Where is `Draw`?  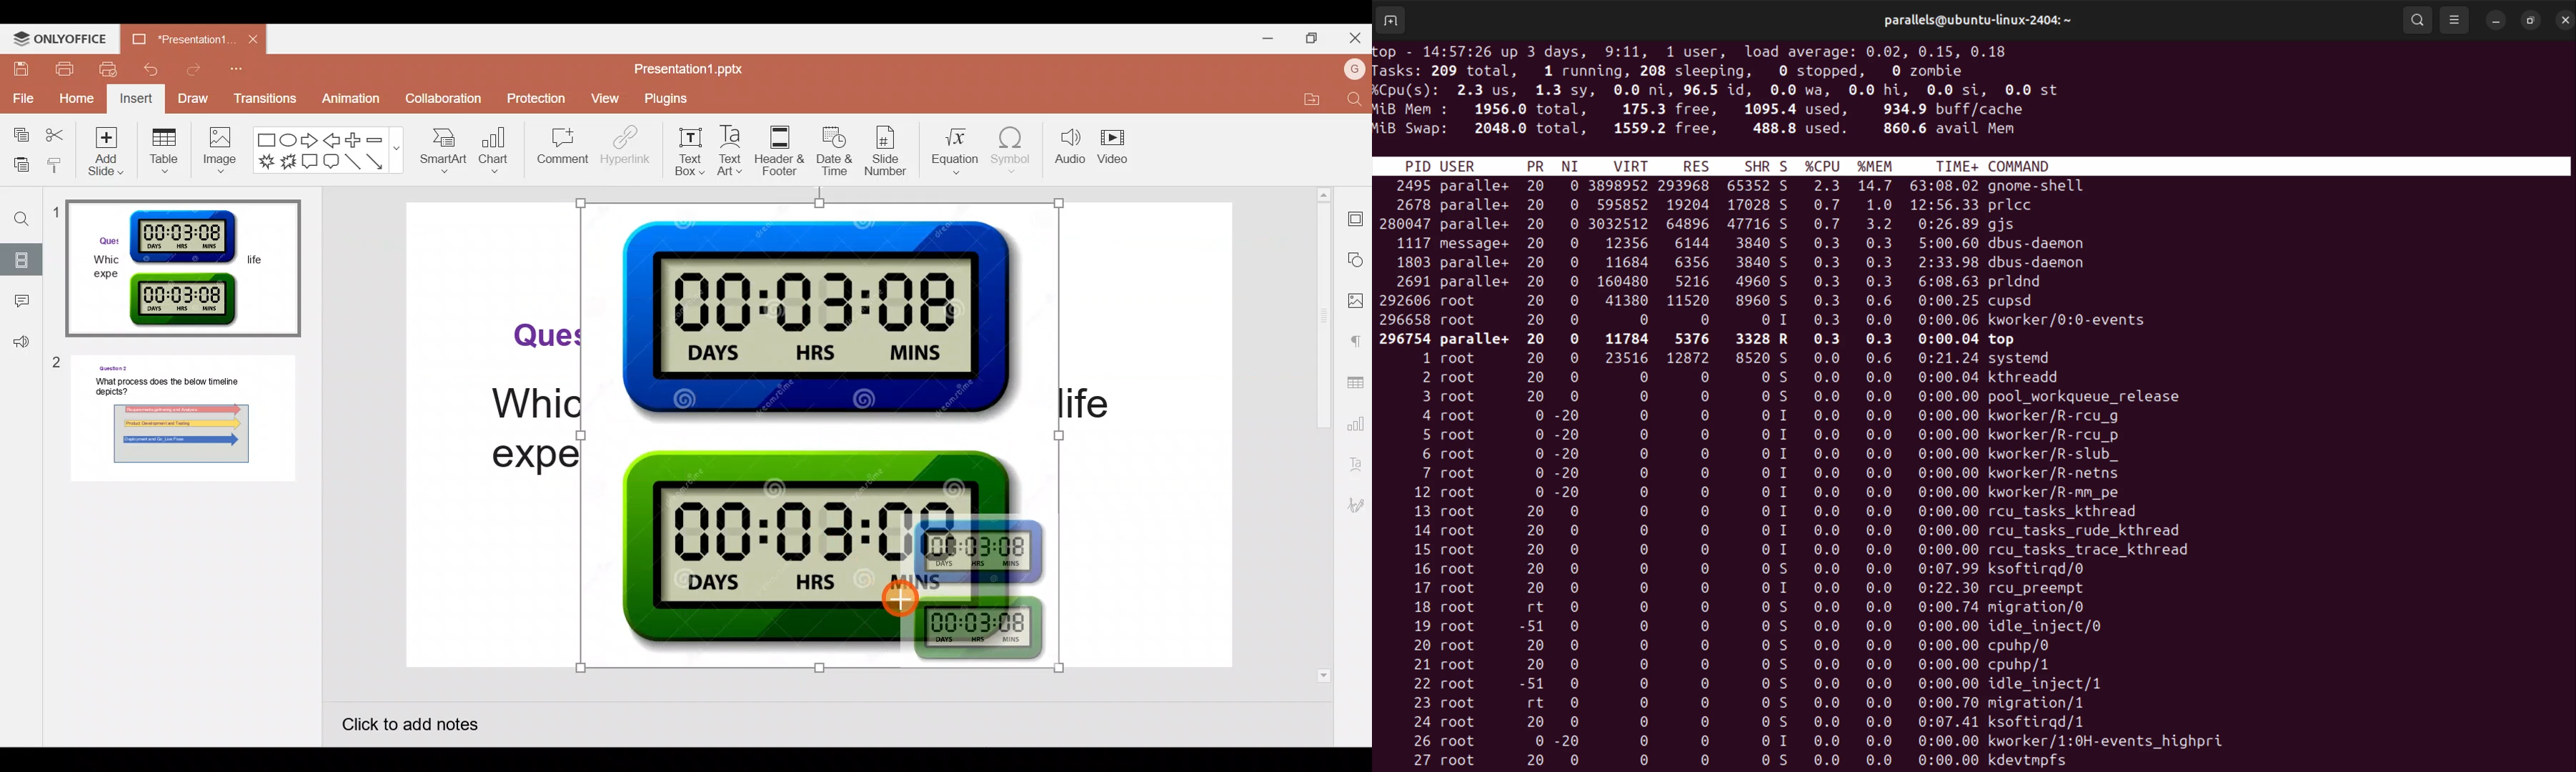
Draw is located at coordinates (197, 98).